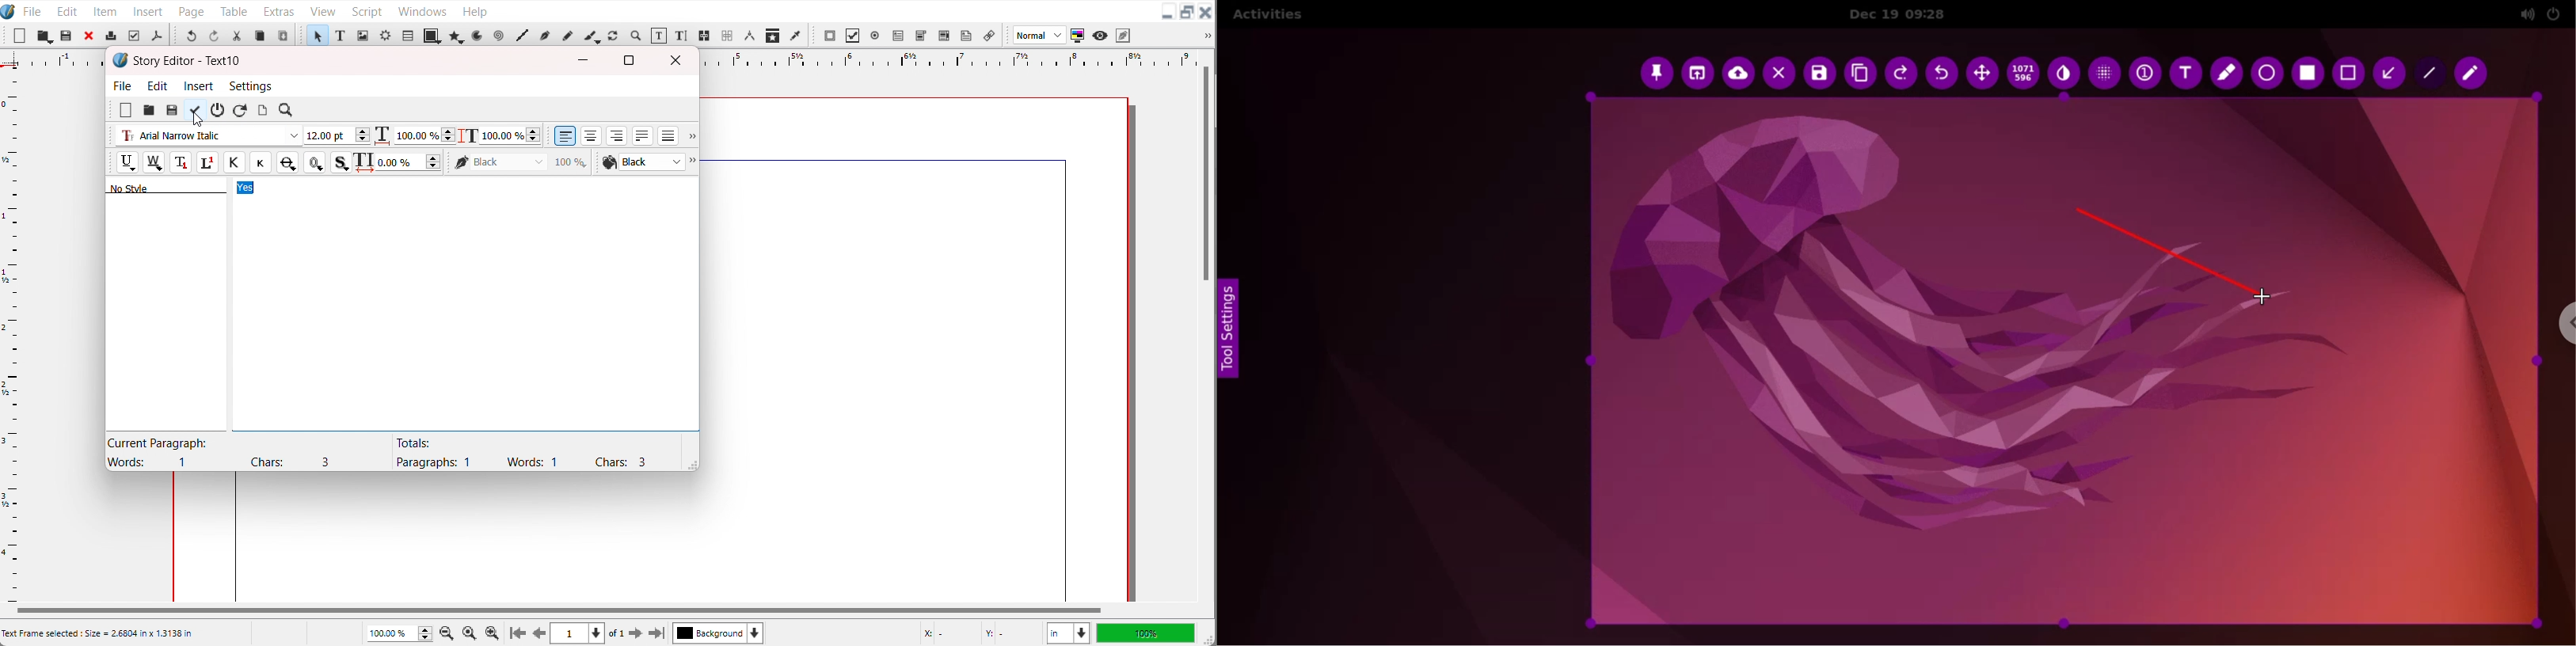 Image resolution: width=2576 pixels, height=672 pixels. What do you see at coordinates (978, 633) in the screenshot?
I see `X,Y Co-ordinate` at bounding box center [978, 633].